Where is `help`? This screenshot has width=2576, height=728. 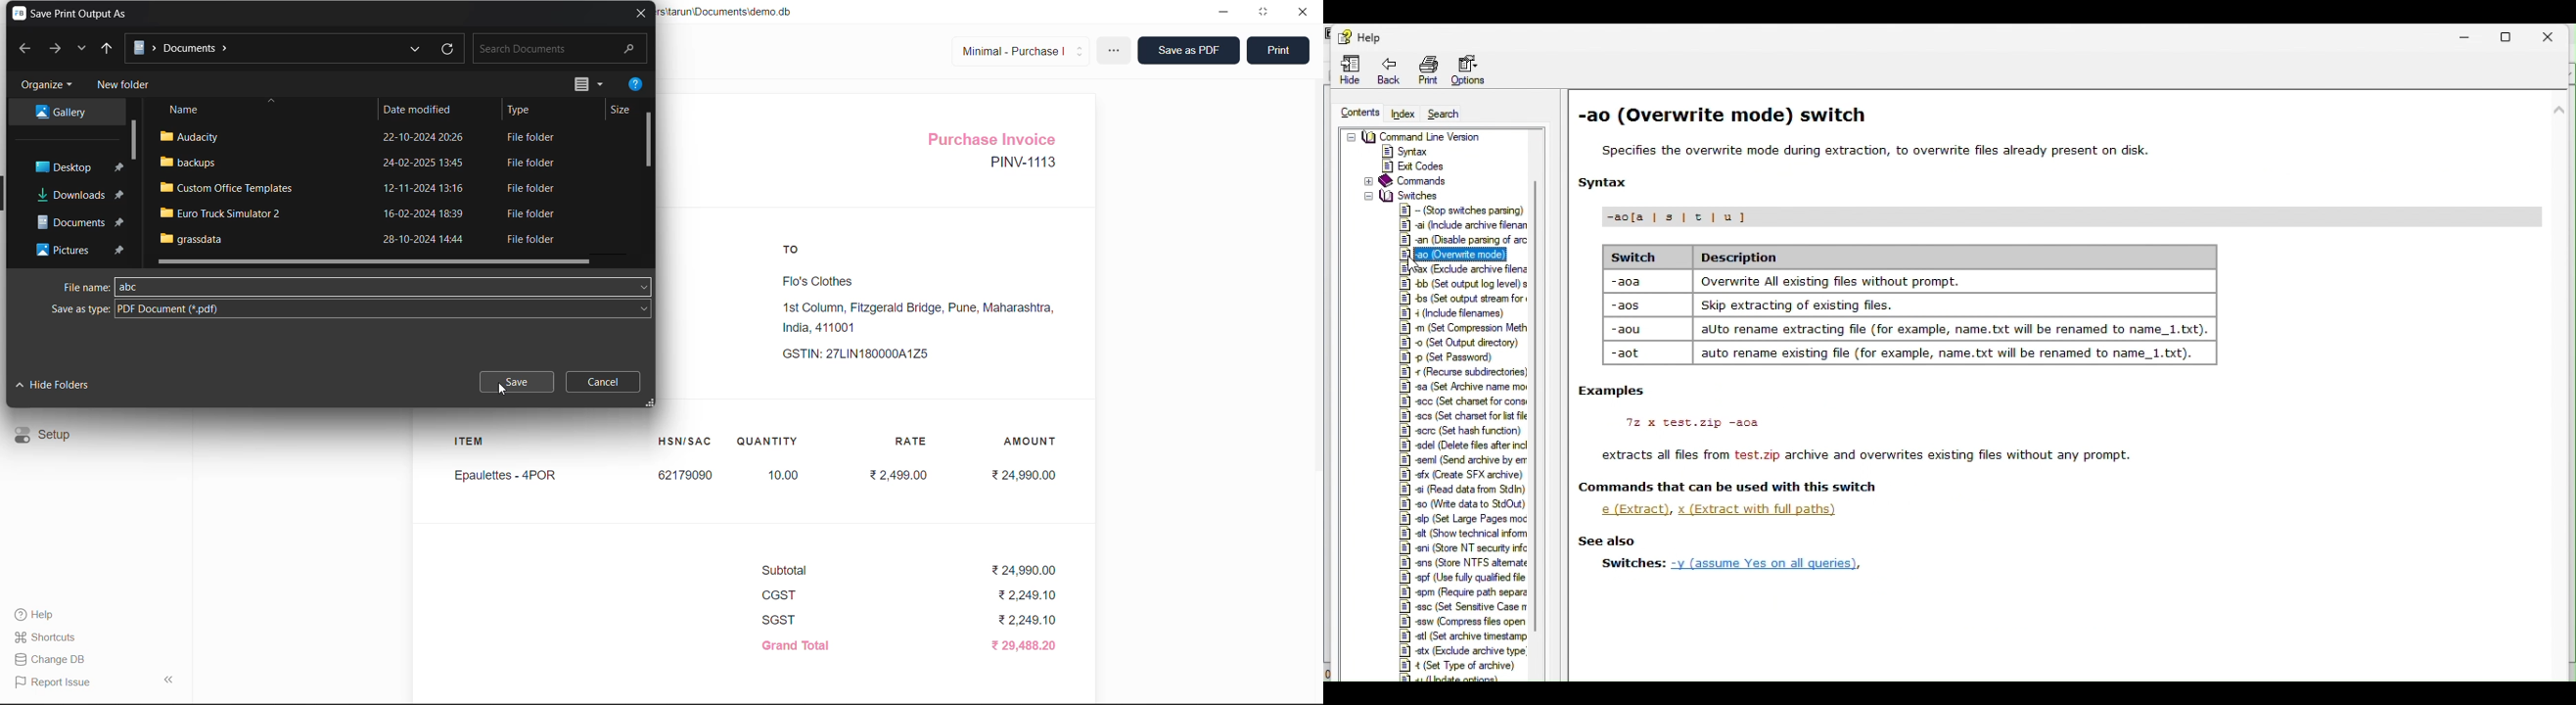 help is located at coordinates (637, 87).